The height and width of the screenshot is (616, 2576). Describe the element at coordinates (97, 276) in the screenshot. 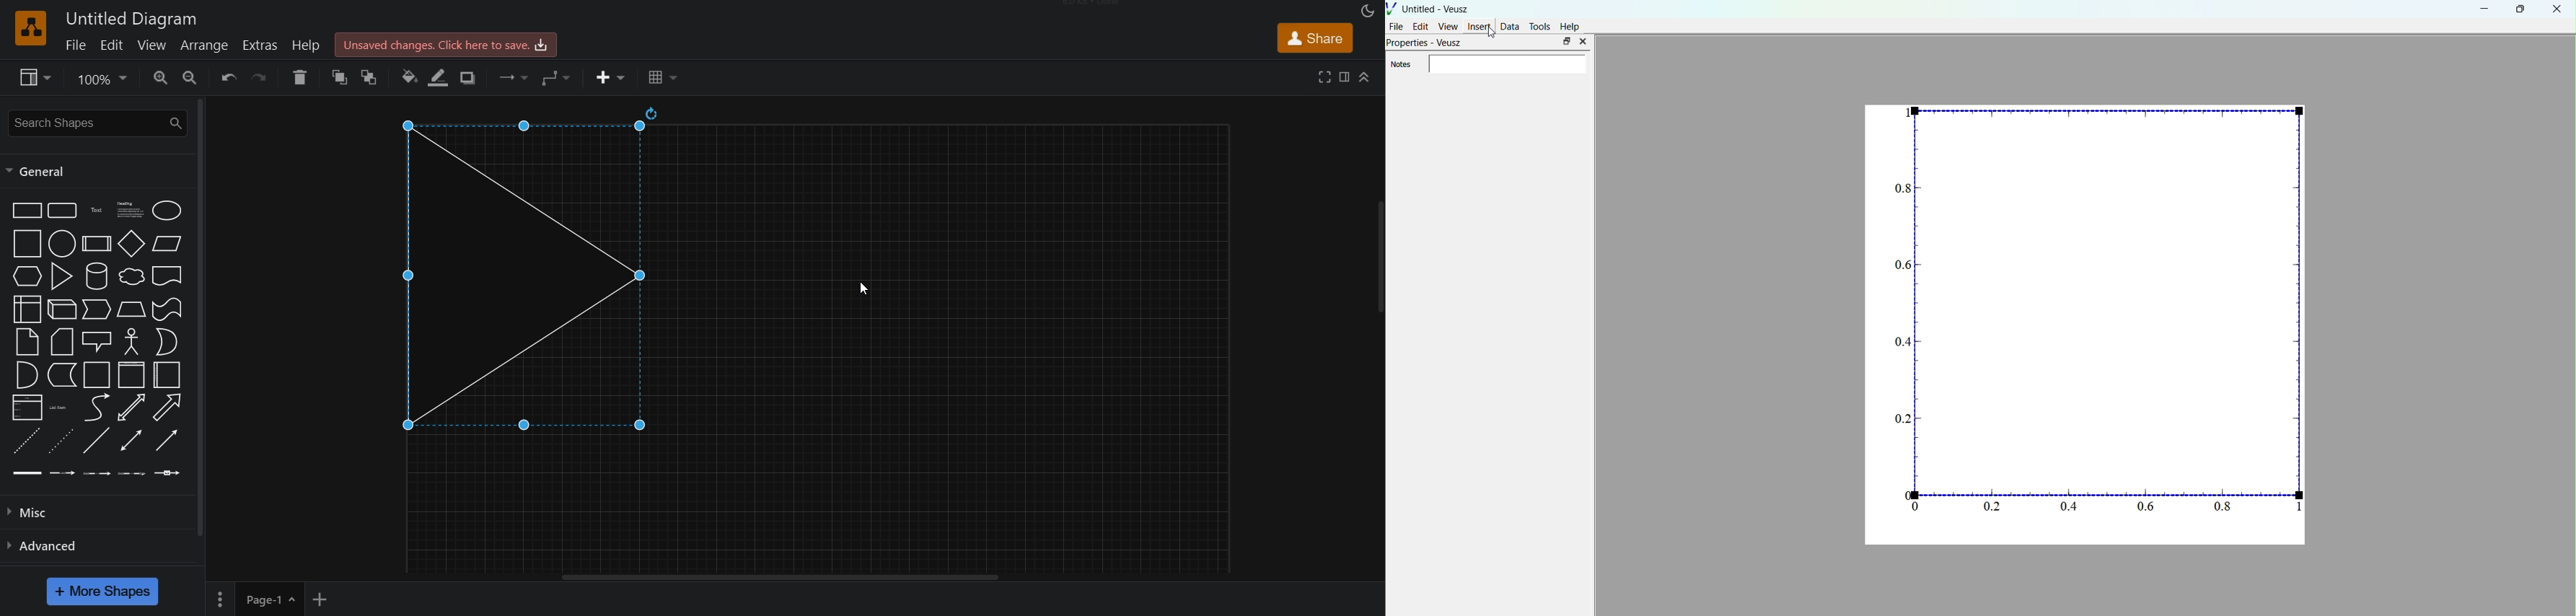

I see `curve` at that location.